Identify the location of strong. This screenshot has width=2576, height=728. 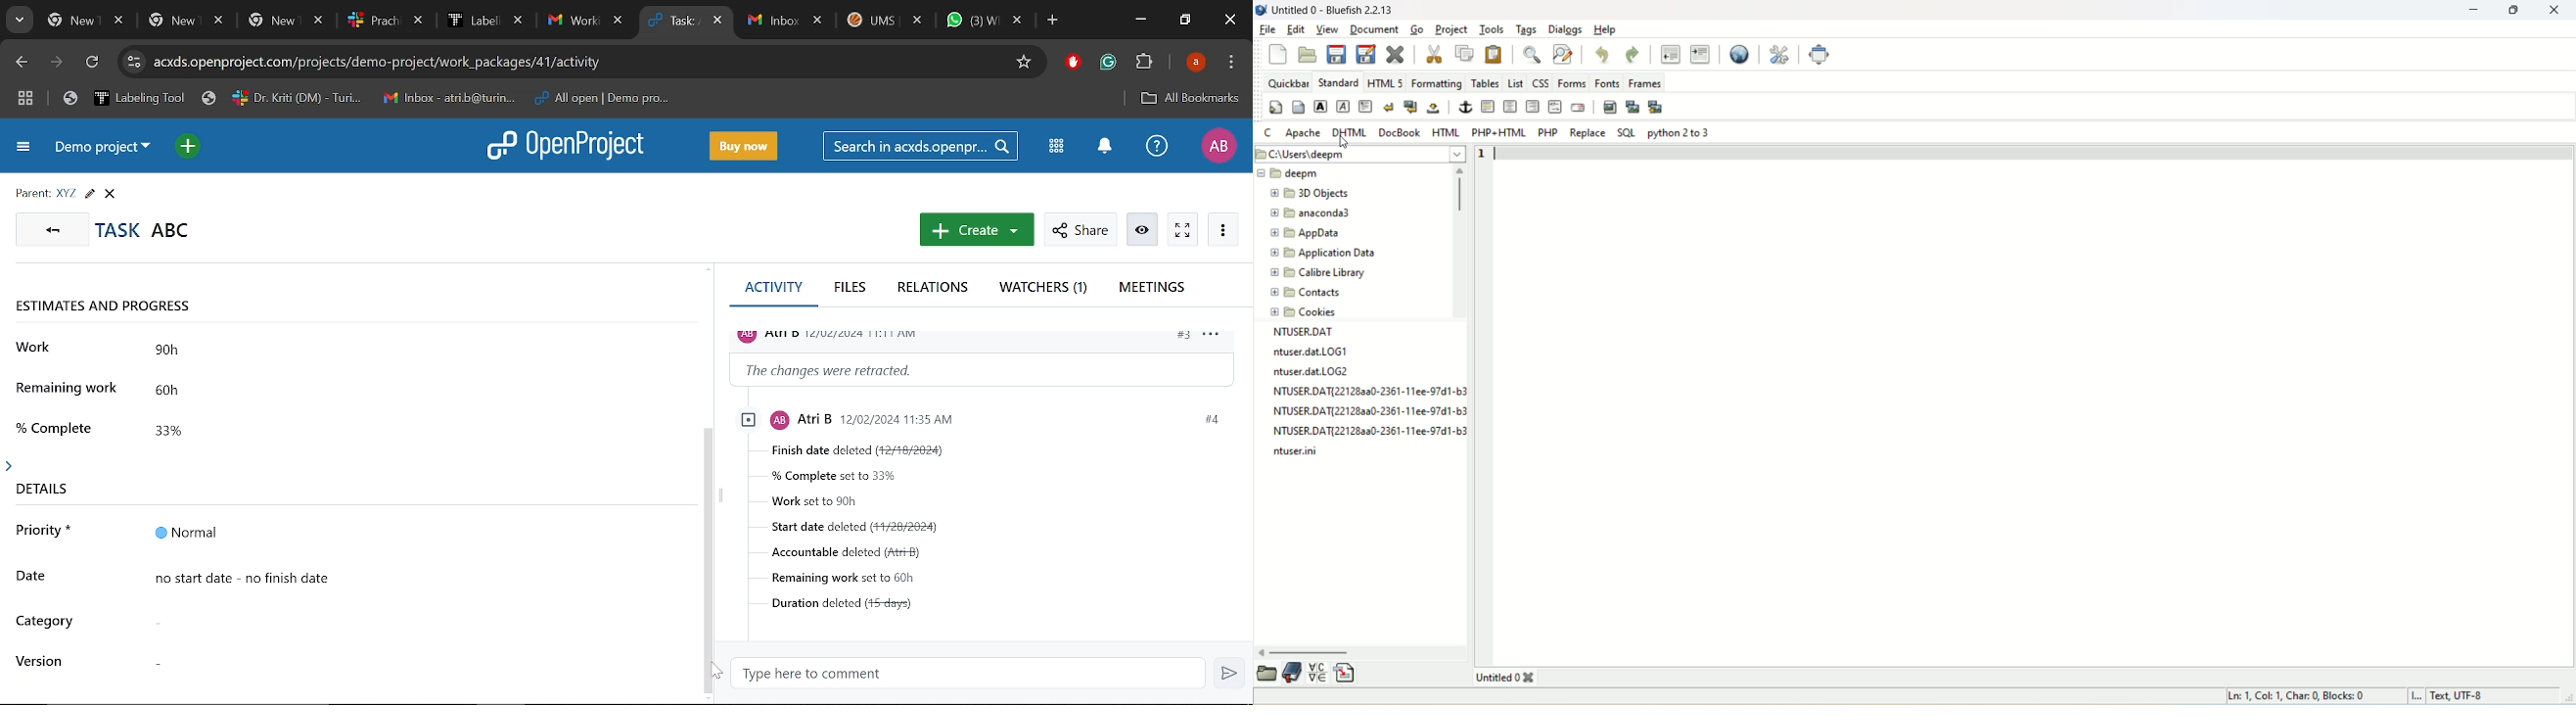
(1319, 106).